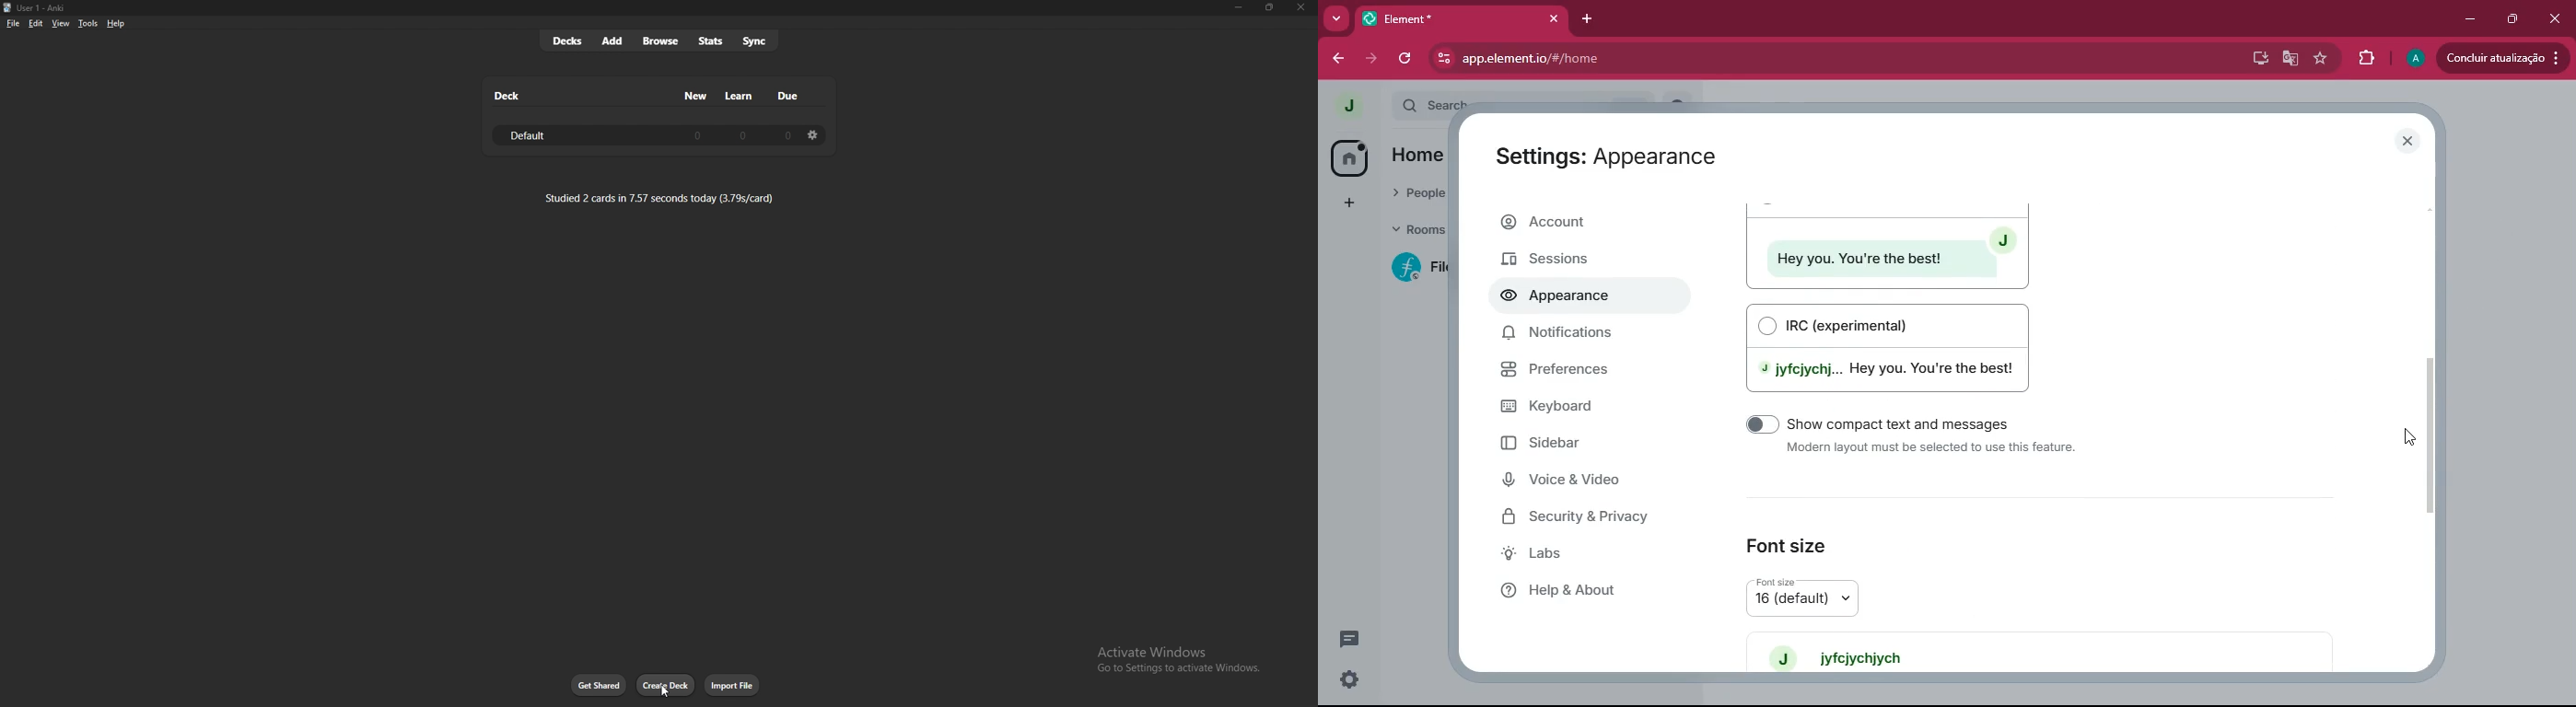 The height and width of the screenshot is (728, 2576). Describe the element at coordinates (733, 685) in the screenshot. I see `import file` at that location.